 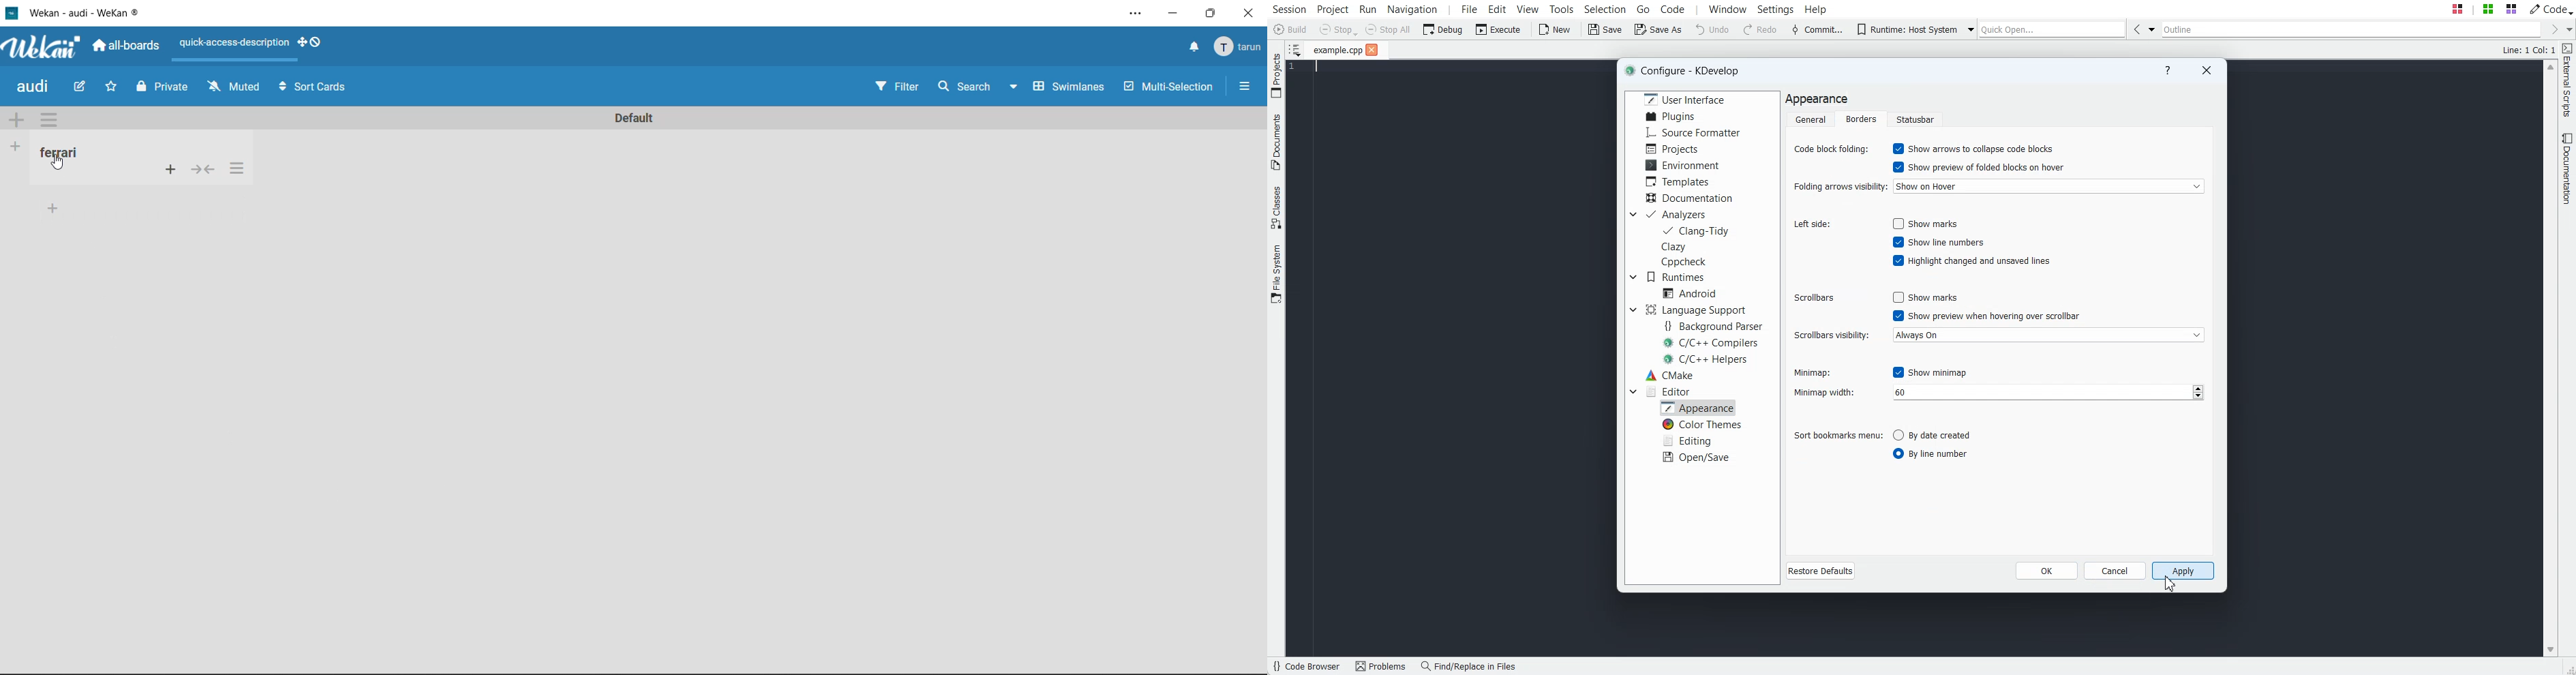 I want to click on app logo Wekan, so click(x=42, y=48).